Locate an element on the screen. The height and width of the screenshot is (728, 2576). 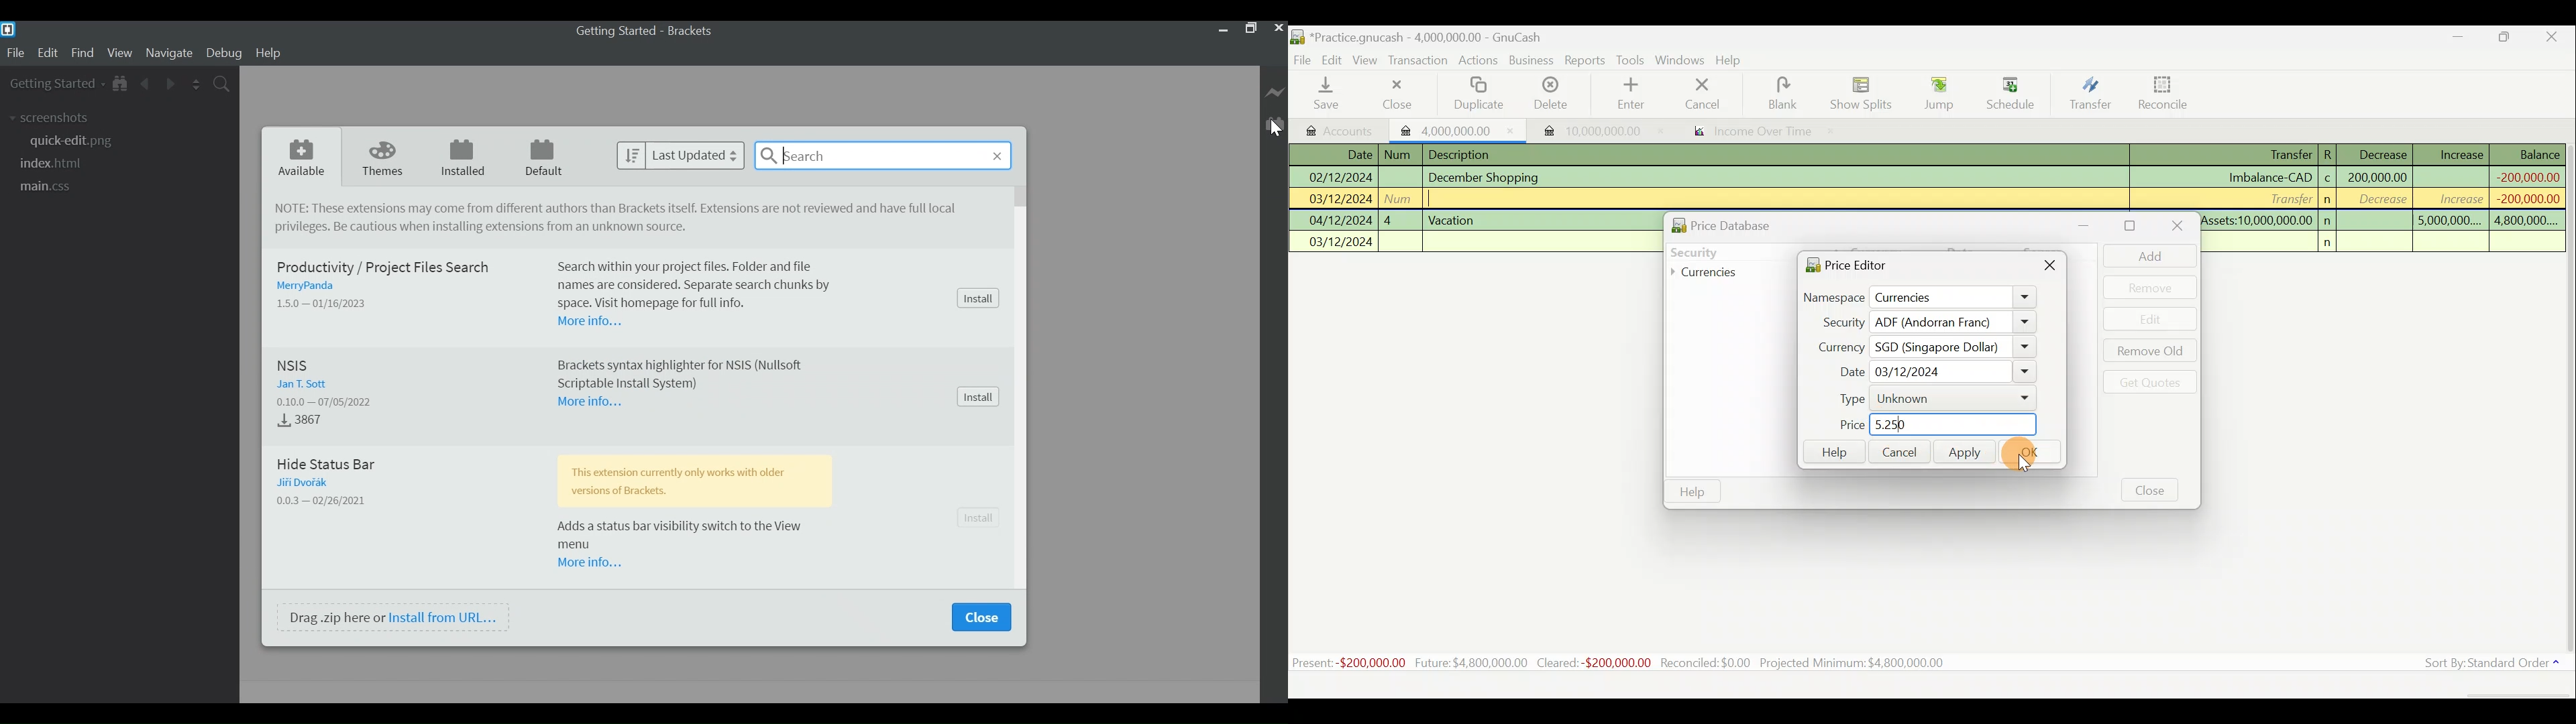
new price is located at coordinates (1898, 425).